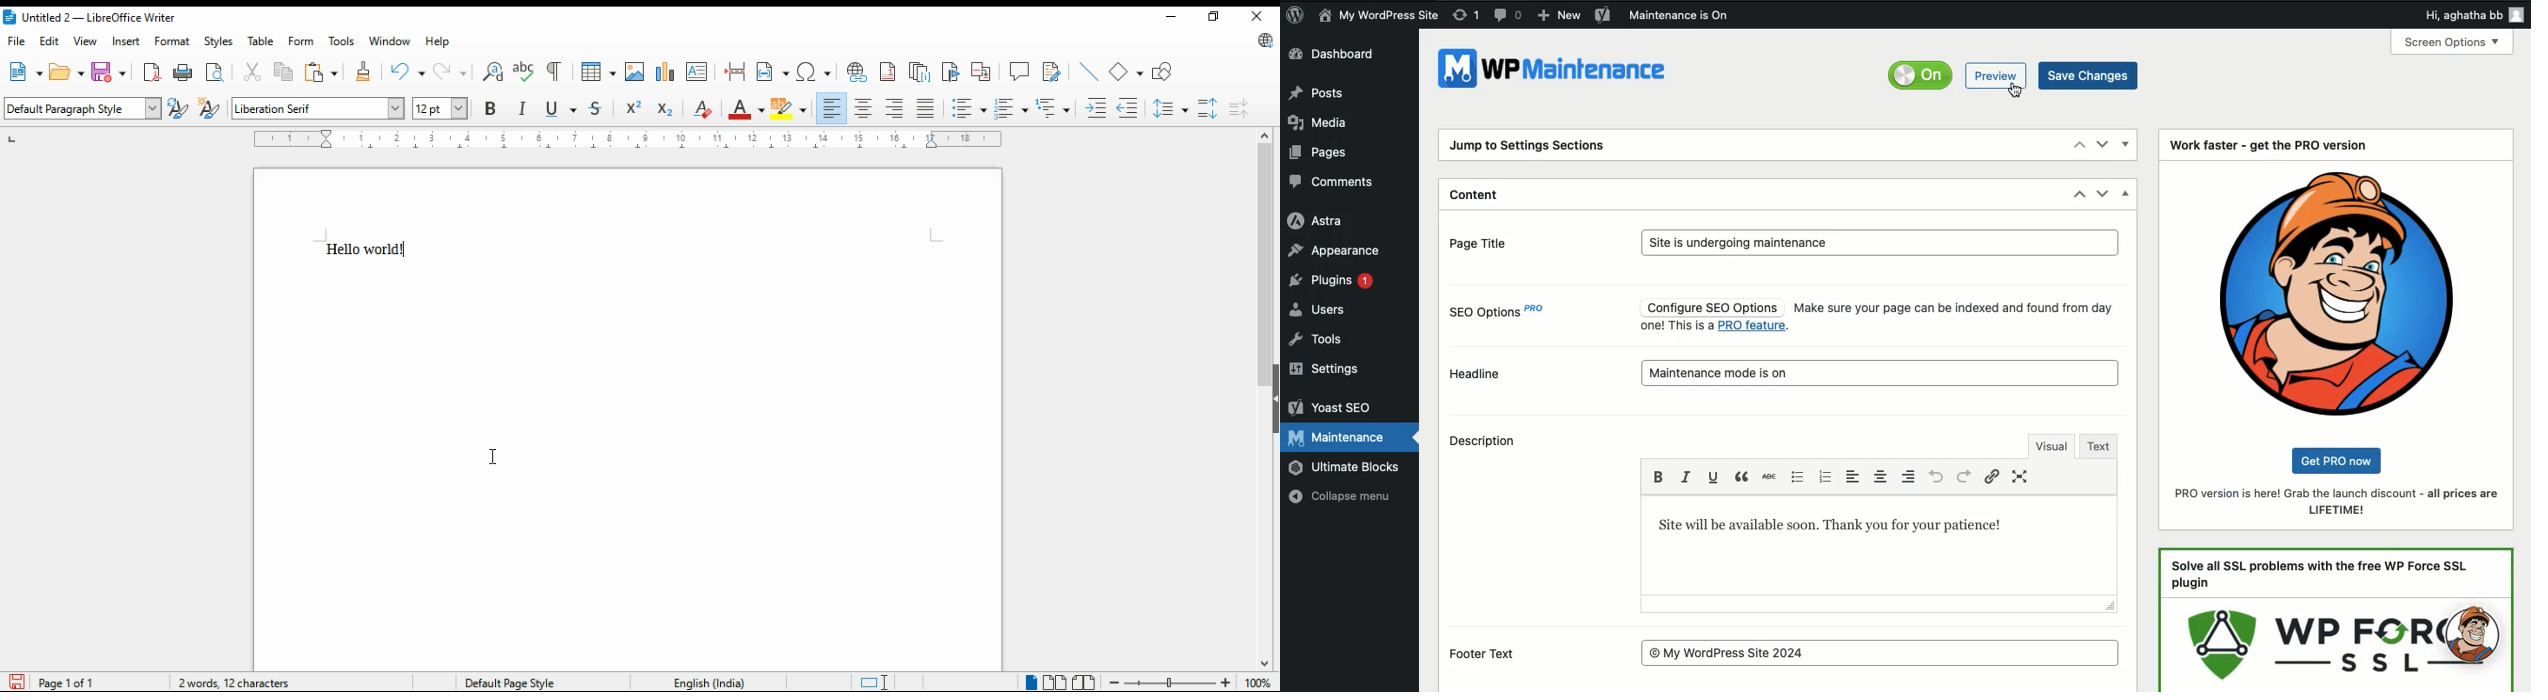 This screenshot has height=700, width=2548. Describe the element at coordinates (1335, 182) in the screenshot. I see `Comments` at that location.